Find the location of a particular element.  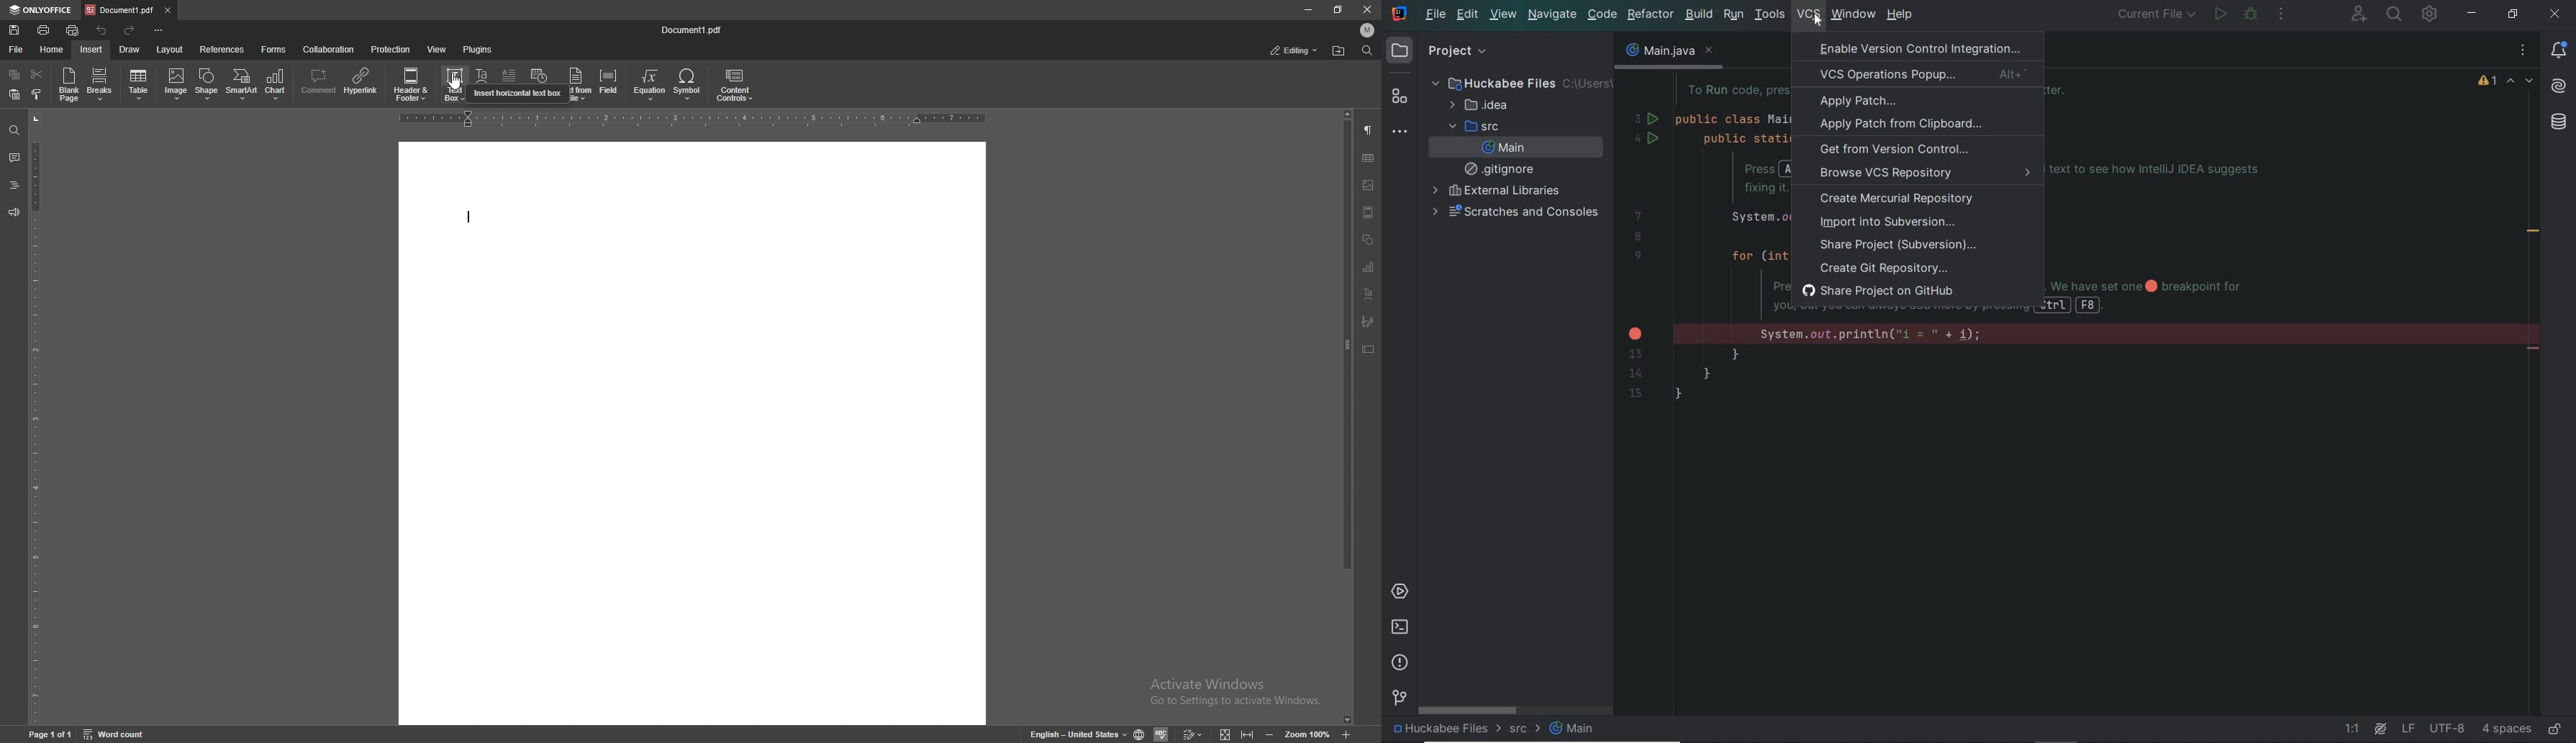

headings is located at coordinates (14, 185).